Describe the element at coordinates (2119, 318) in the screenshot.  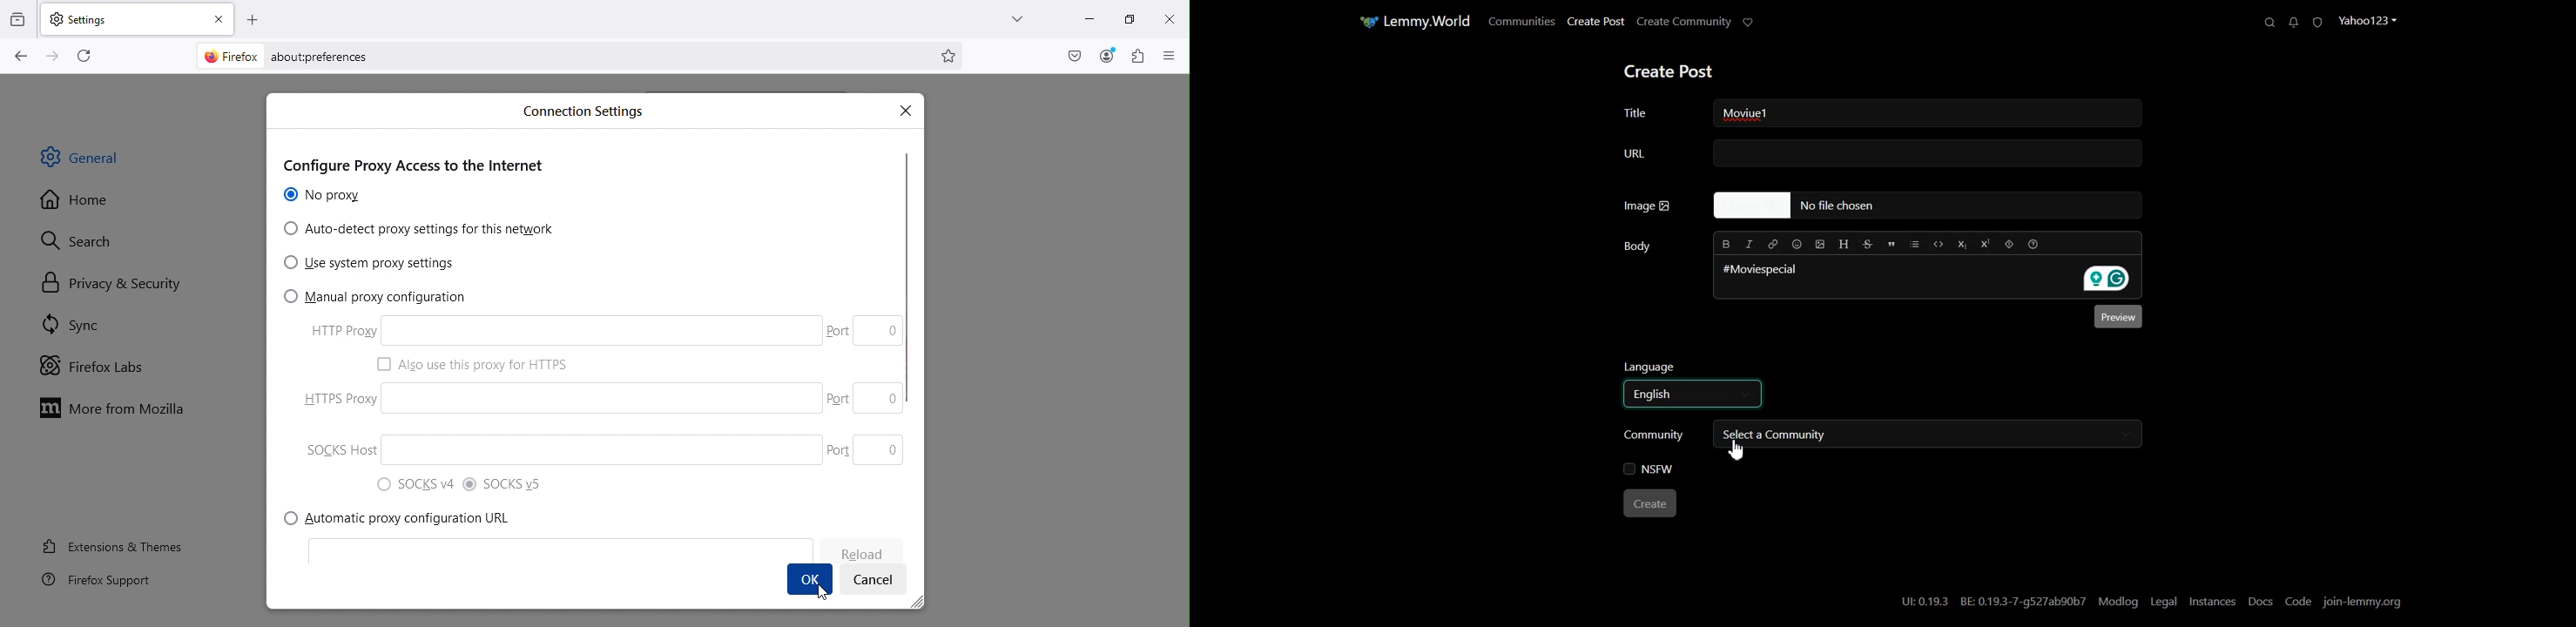
I see `Preview` at that location.